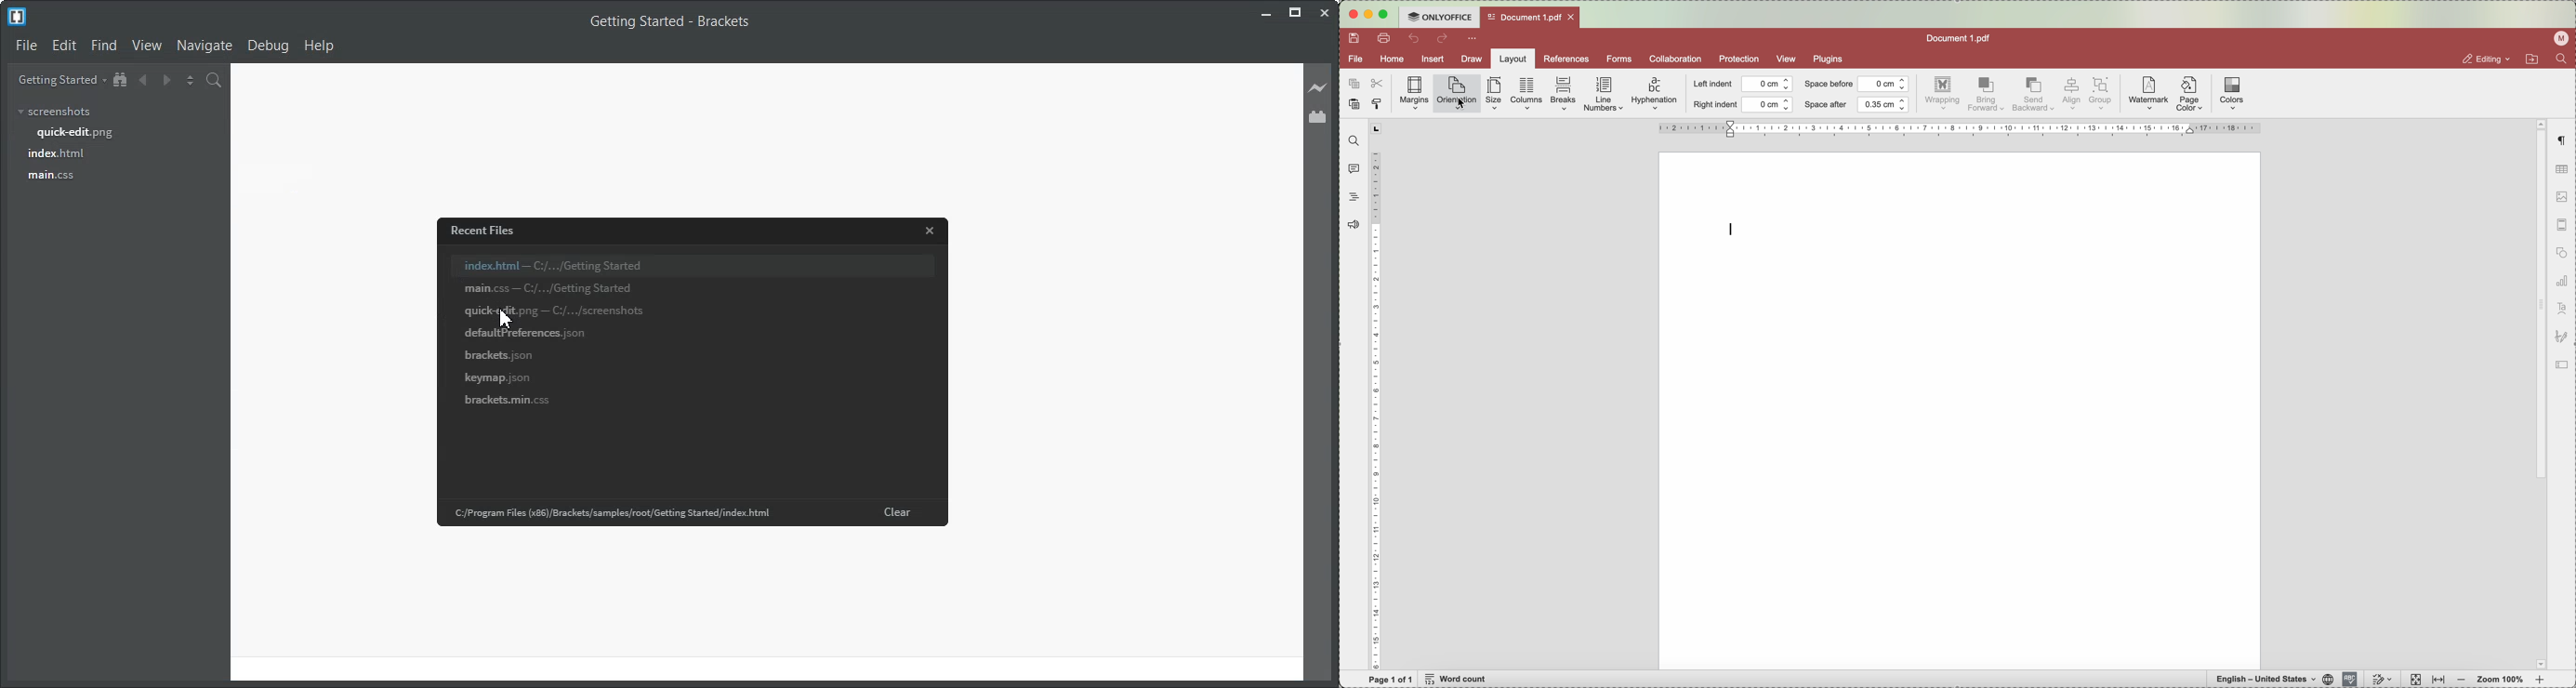  What do you see at coordinates (1377, 395) in the screenshot?
I see `ruler` at bounding box center [1377, 395].